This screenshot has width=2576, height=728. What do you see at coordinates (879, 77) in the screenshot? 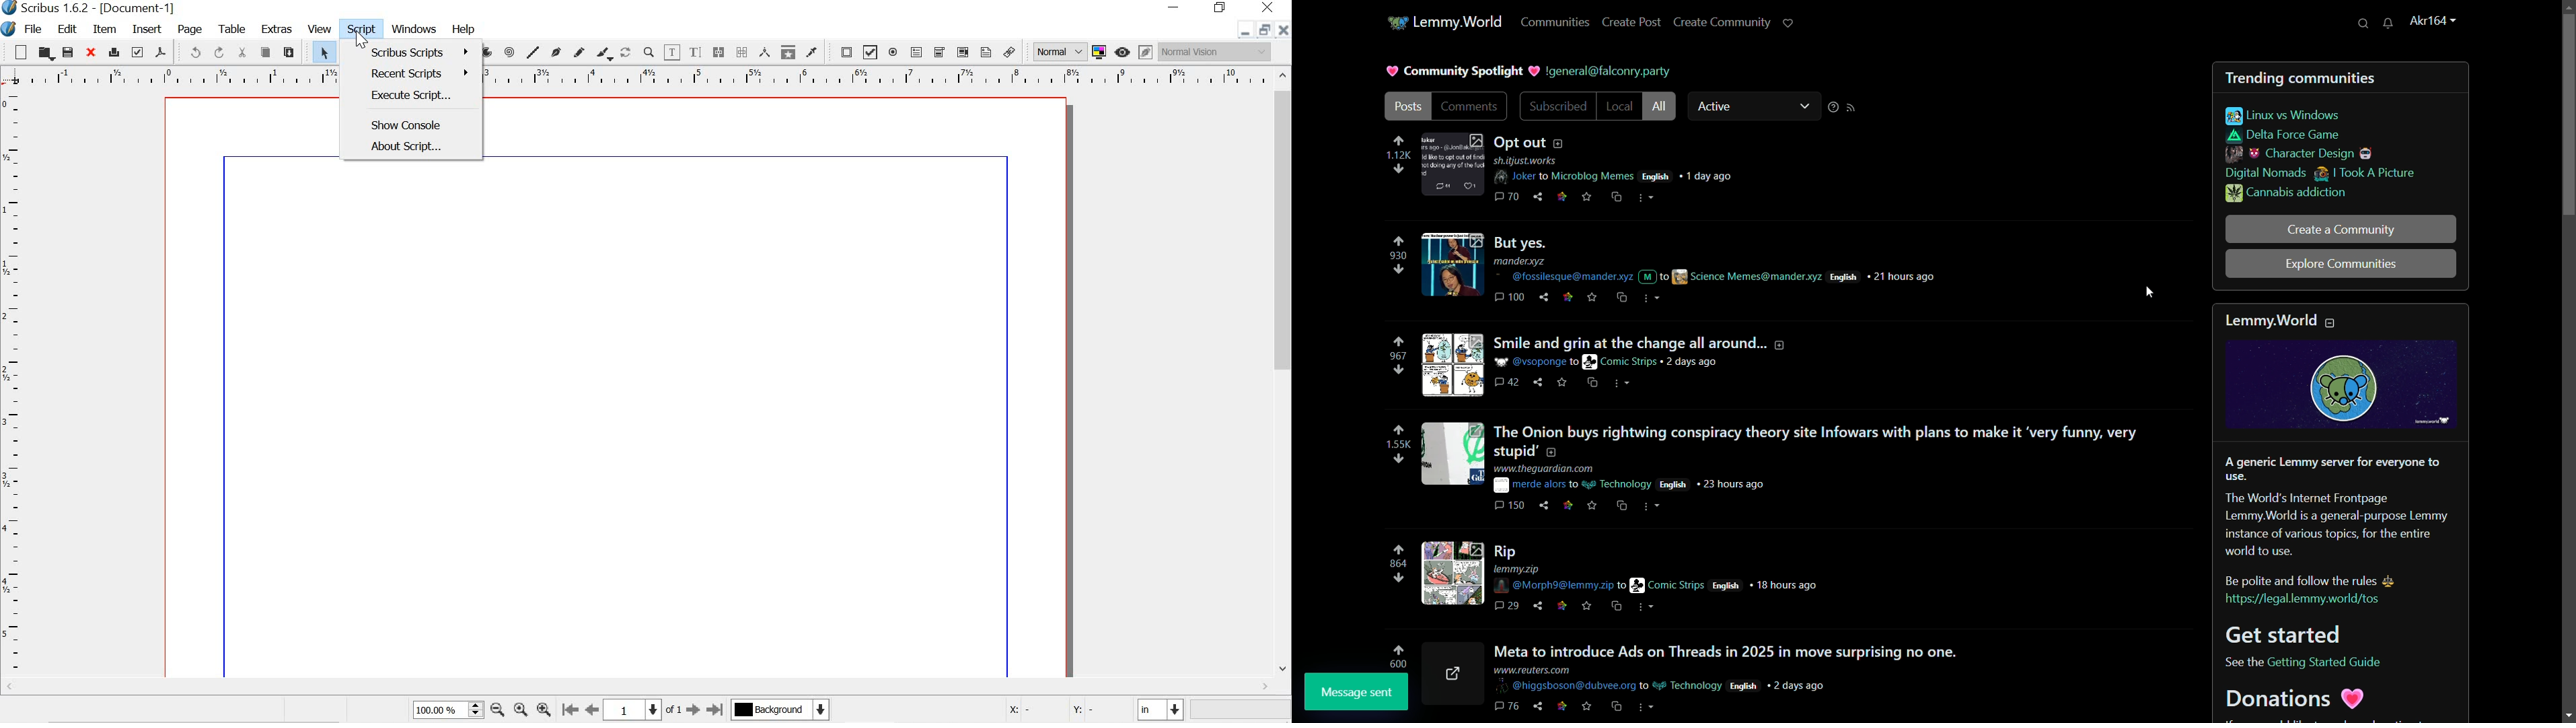
I see `ruler` at bounding box center [879, 77].